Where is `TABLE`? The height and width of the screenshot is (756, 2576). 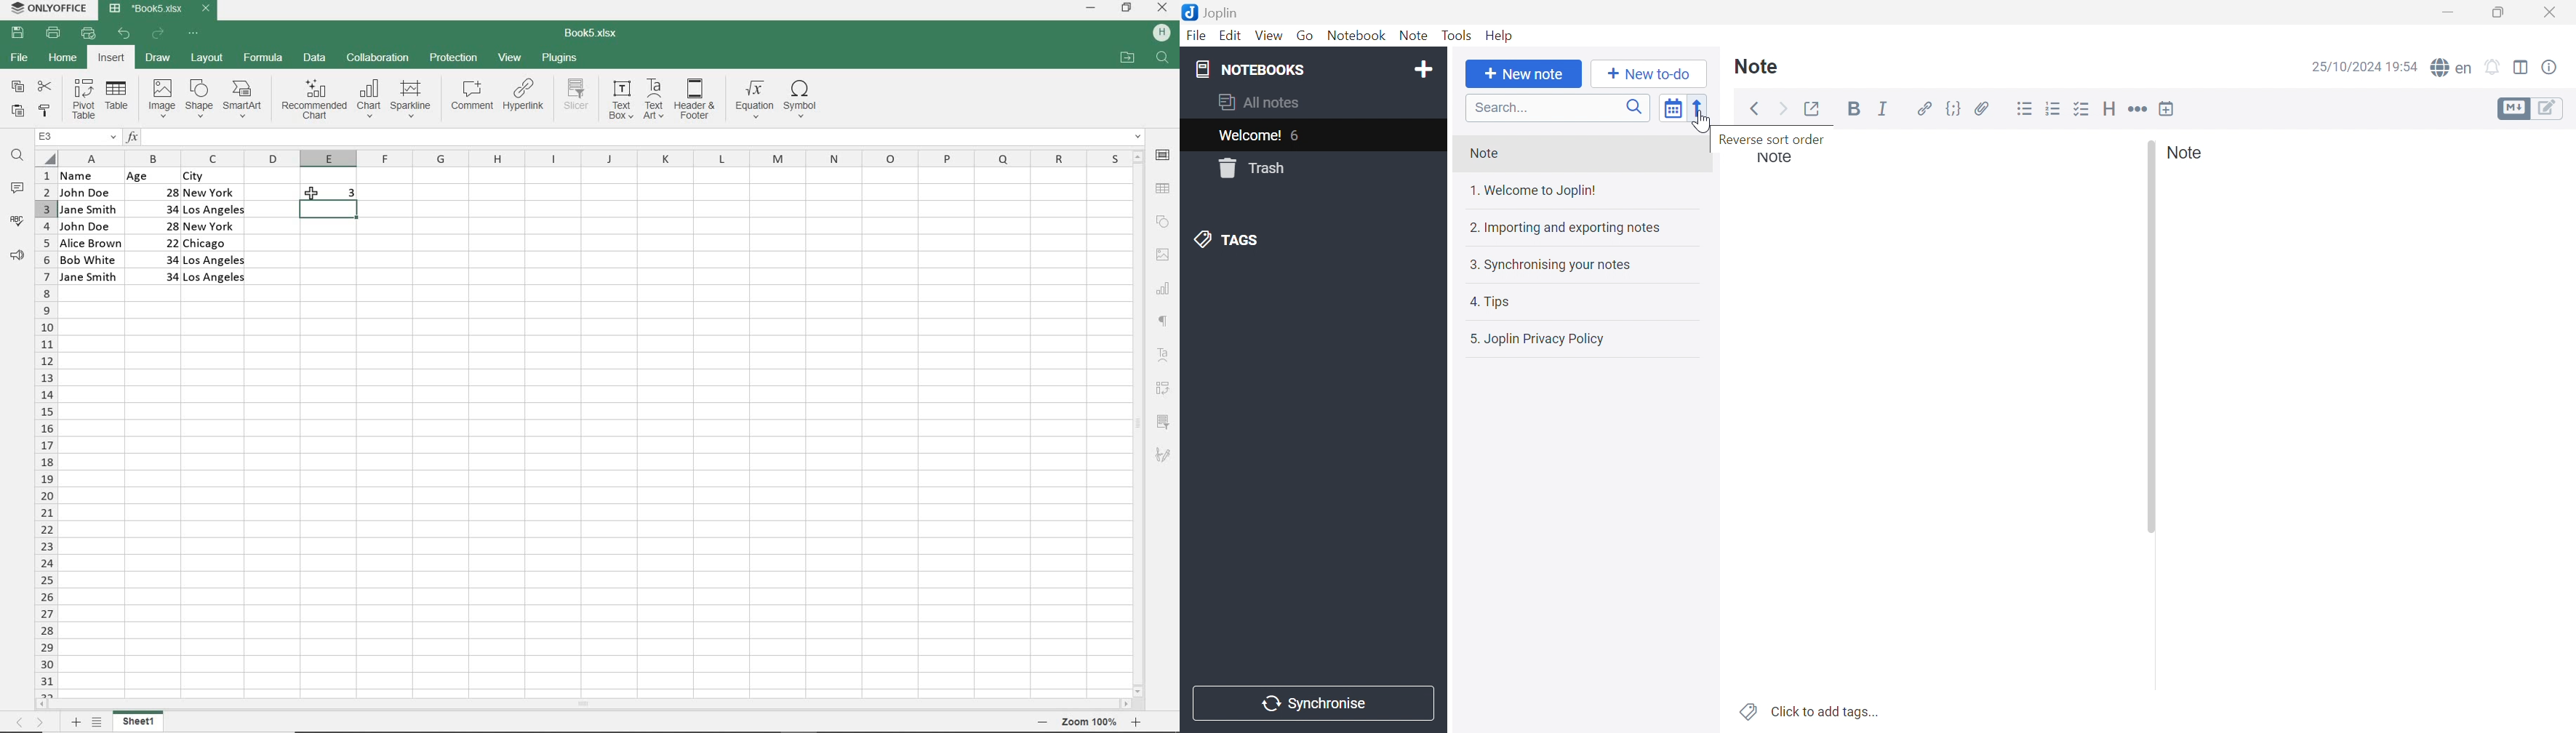
TABLE is located at coordinates (118, 100).